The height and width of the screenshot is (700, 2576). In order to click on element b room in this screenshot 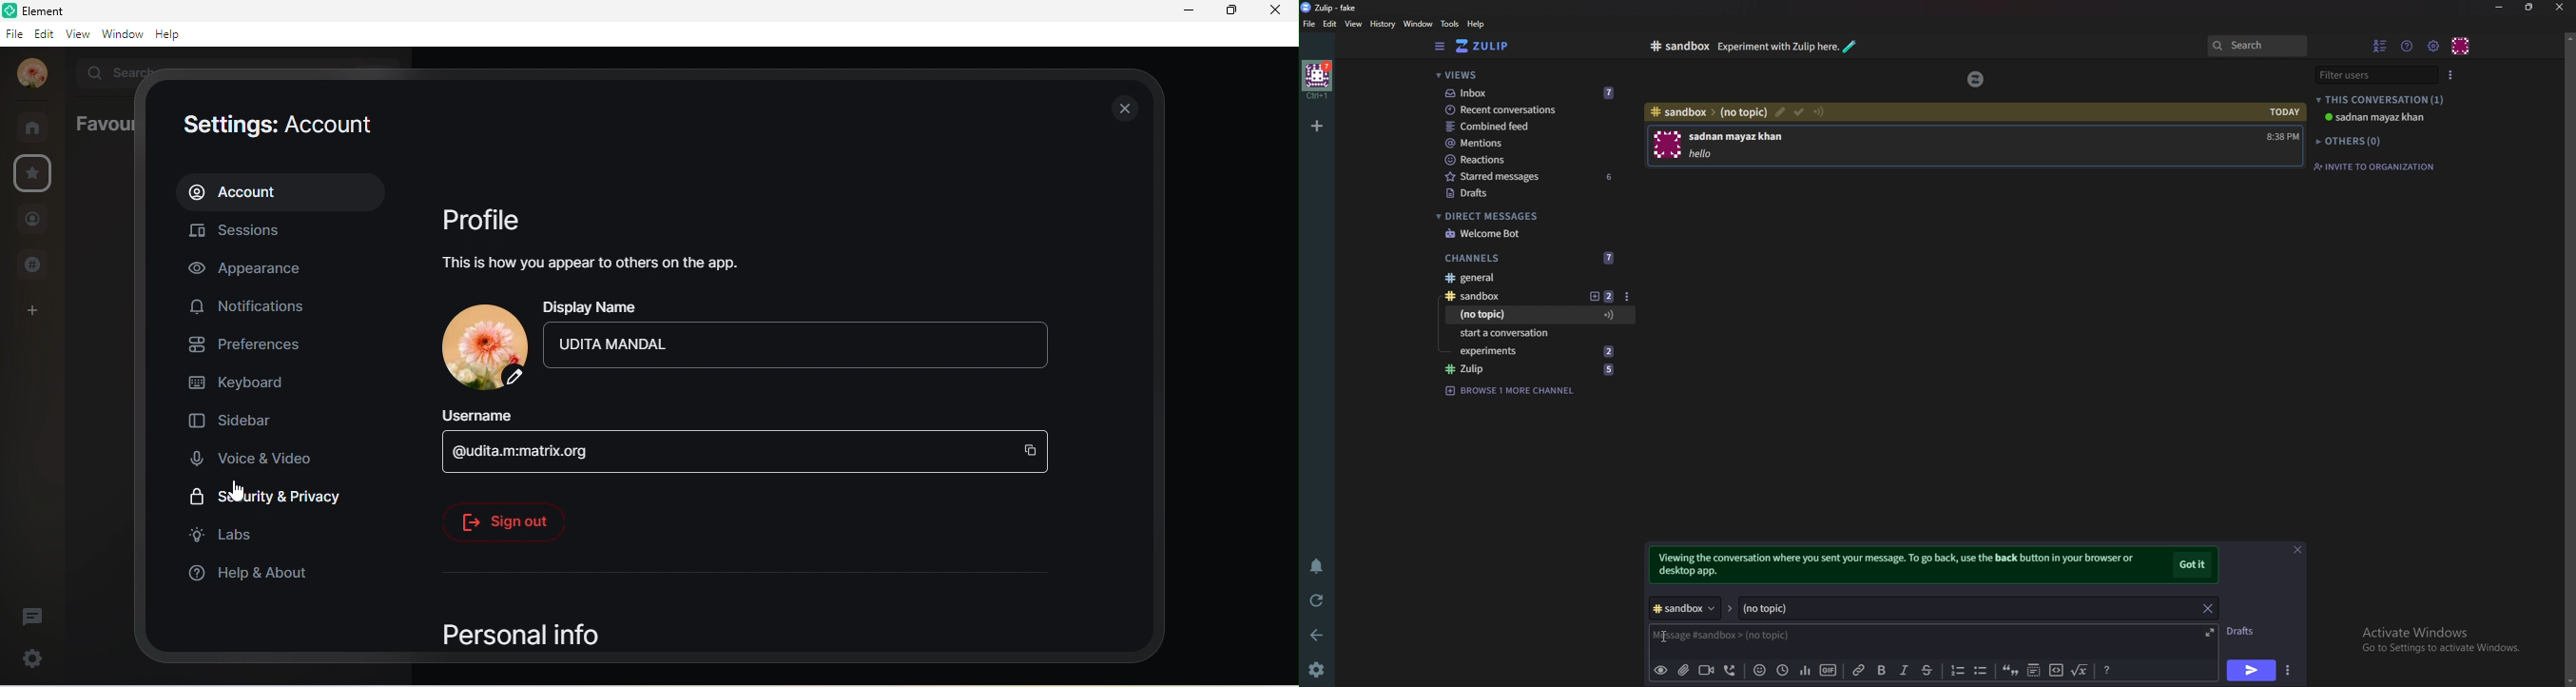, I will do `click(68, 10)`.